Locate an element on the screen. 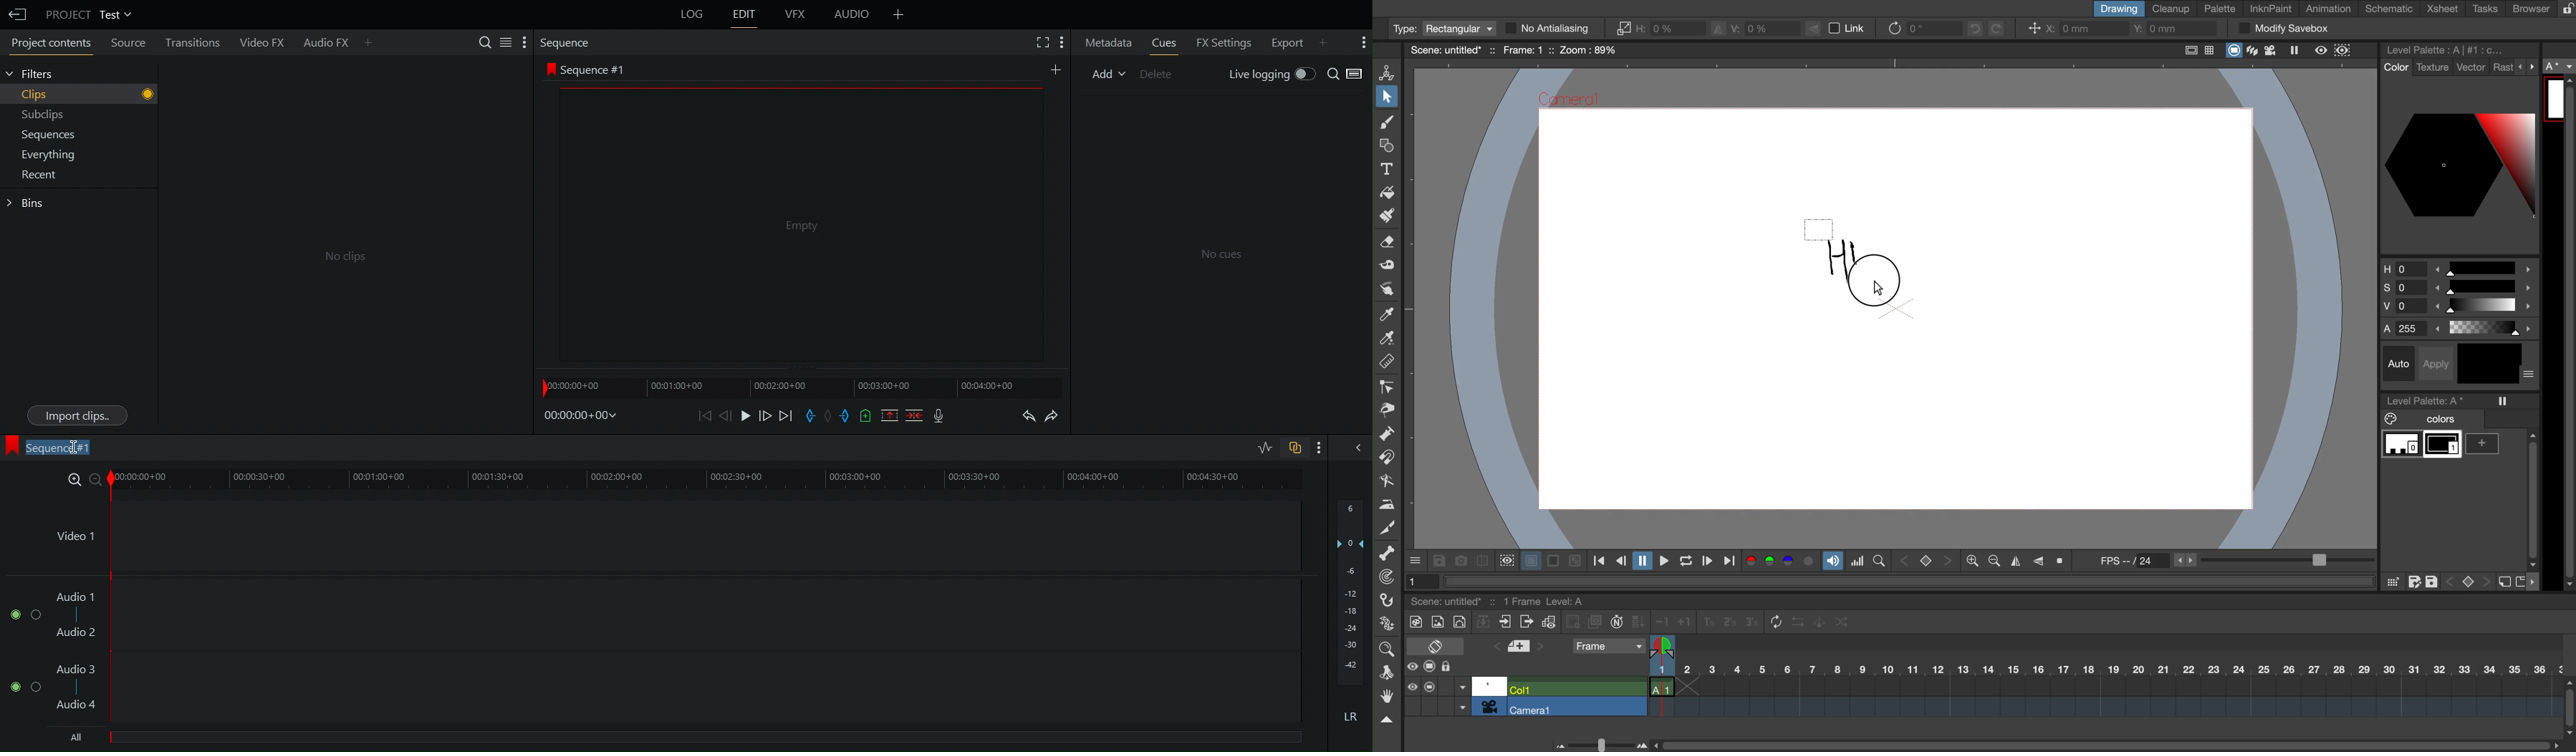 This screenshot has width=2576, height=756. field guide is located at coordinates (2210, 51).